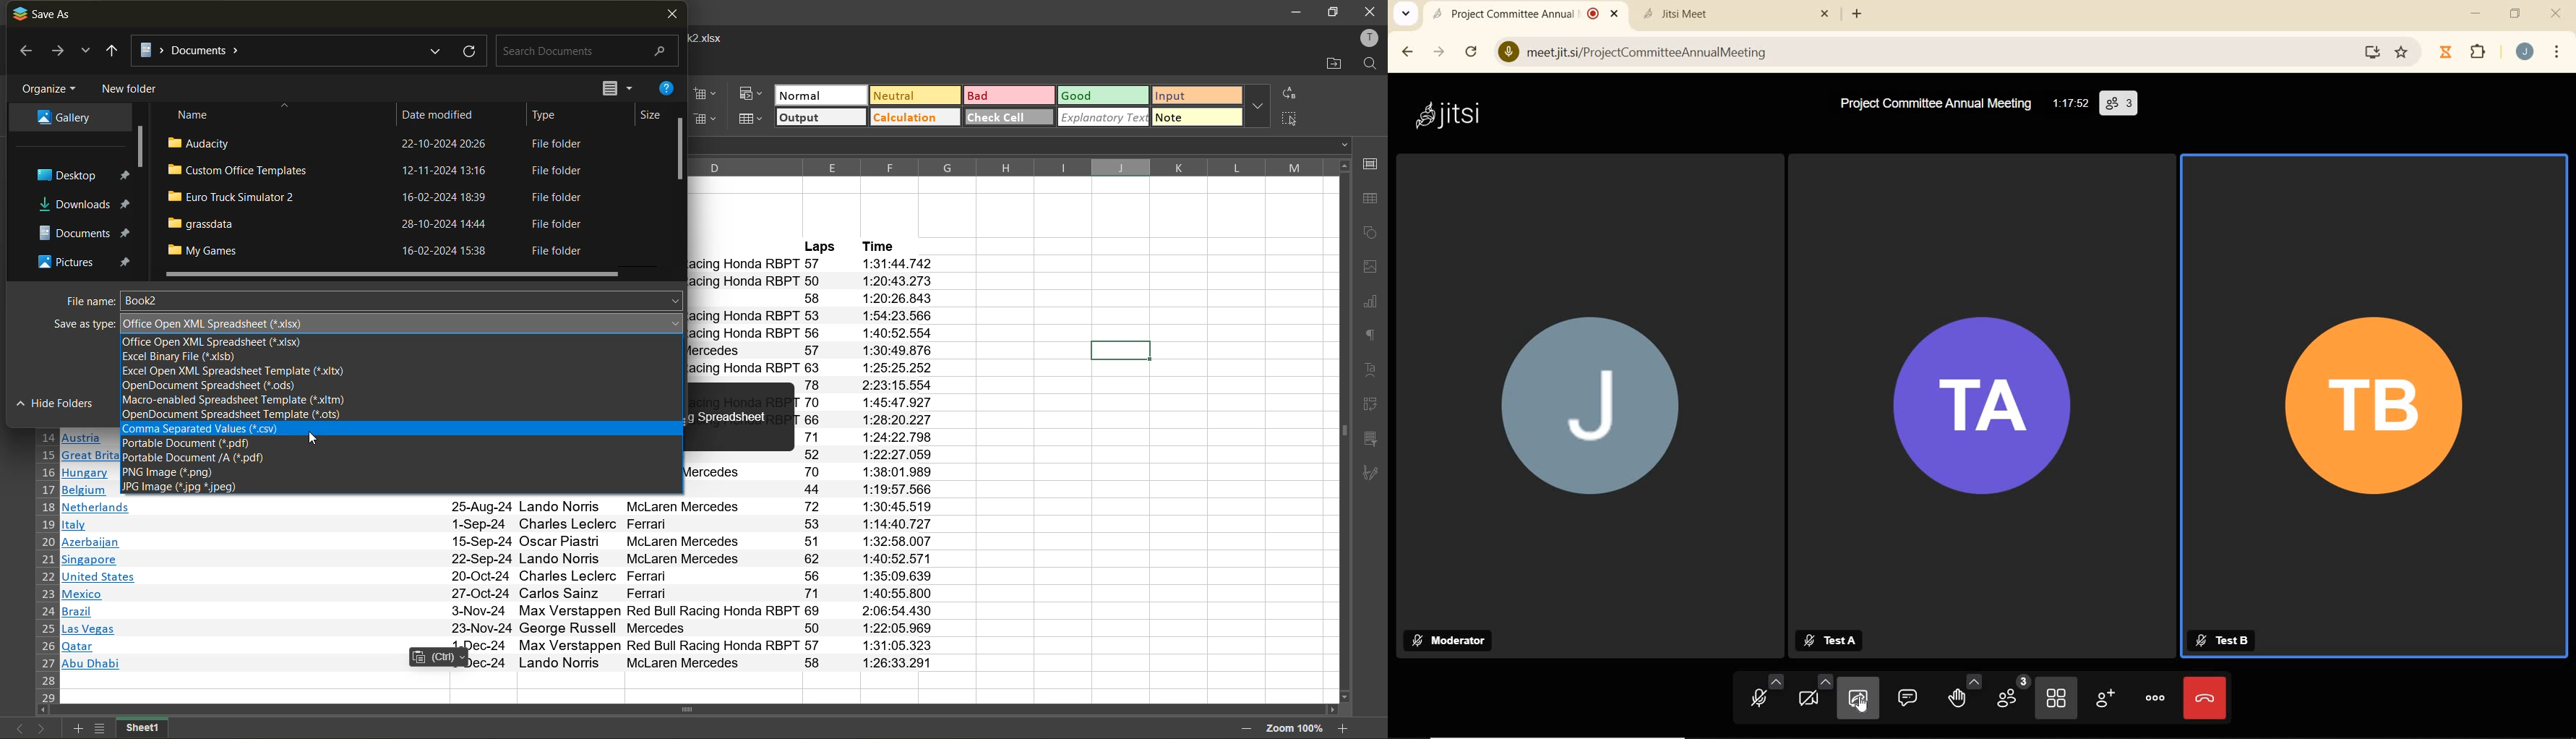  What do you see at coordinates (1369, 36) in the screenshot?
I see `profile` at bounding box center [1369, 36].